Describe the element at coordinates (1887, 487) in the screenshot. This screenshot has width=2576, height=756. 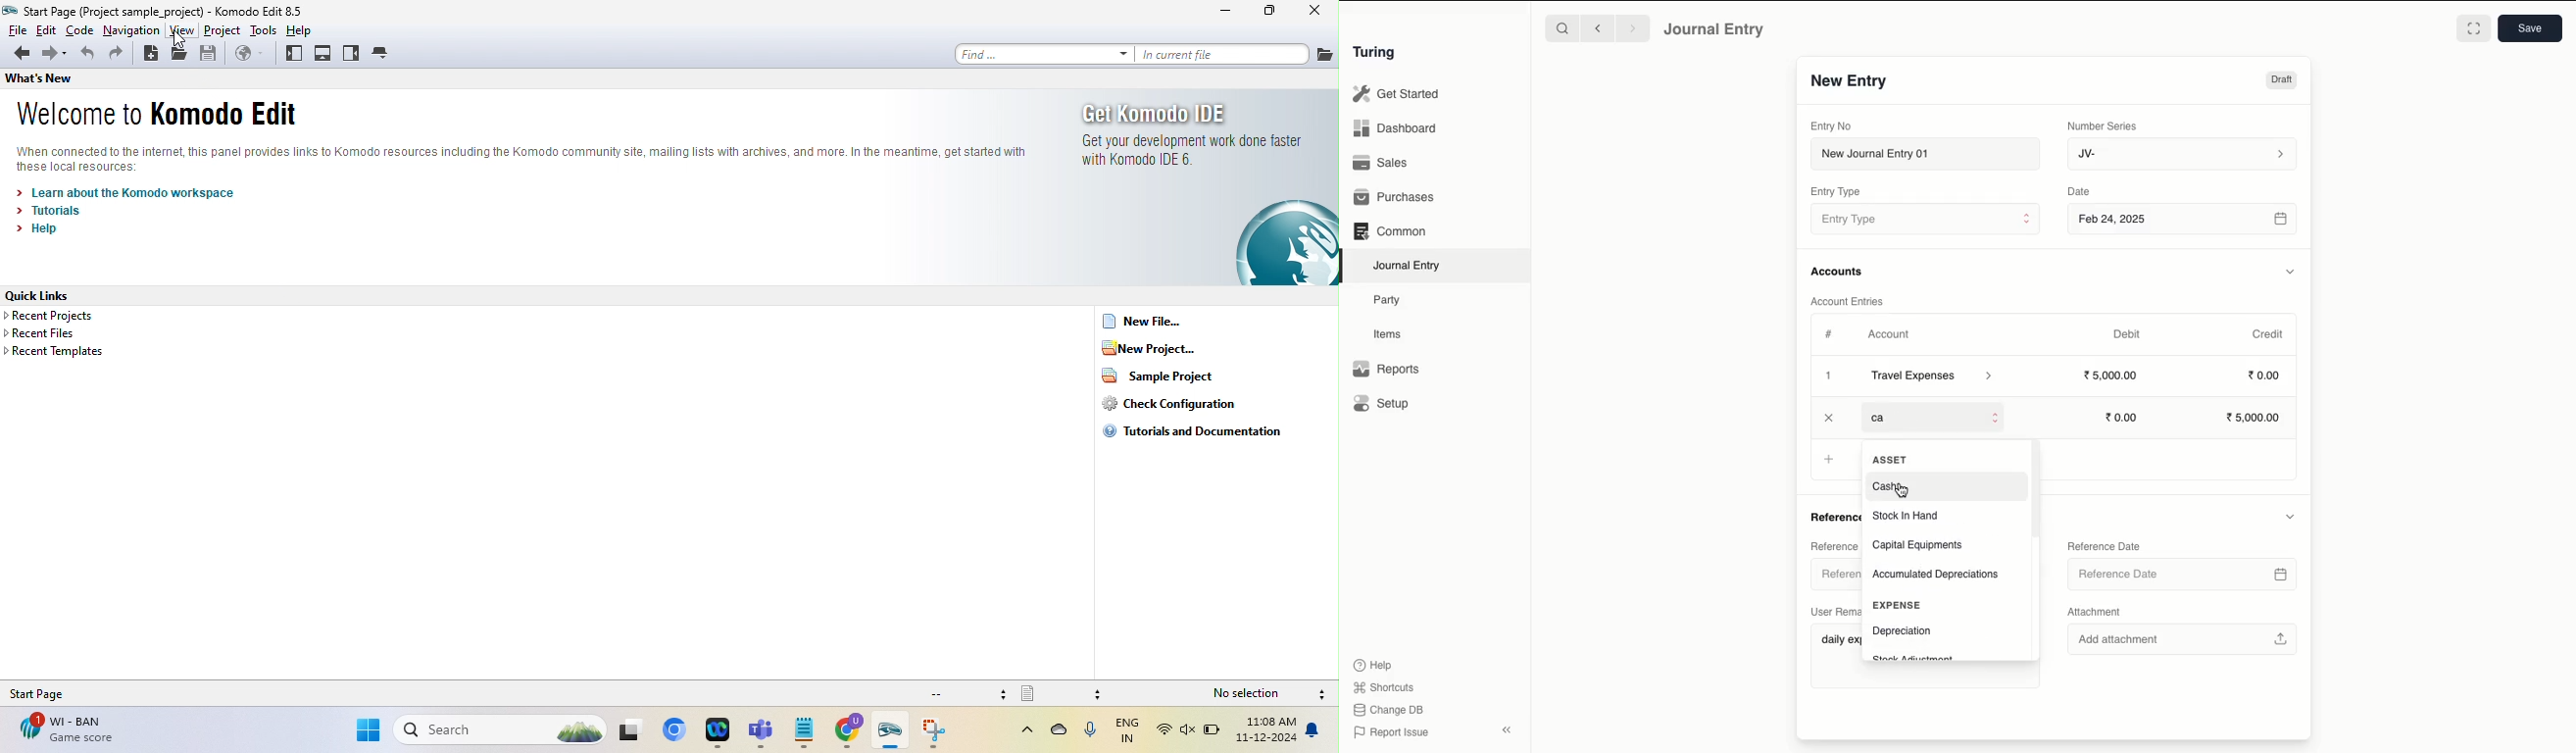
I see `Cash` at that location.